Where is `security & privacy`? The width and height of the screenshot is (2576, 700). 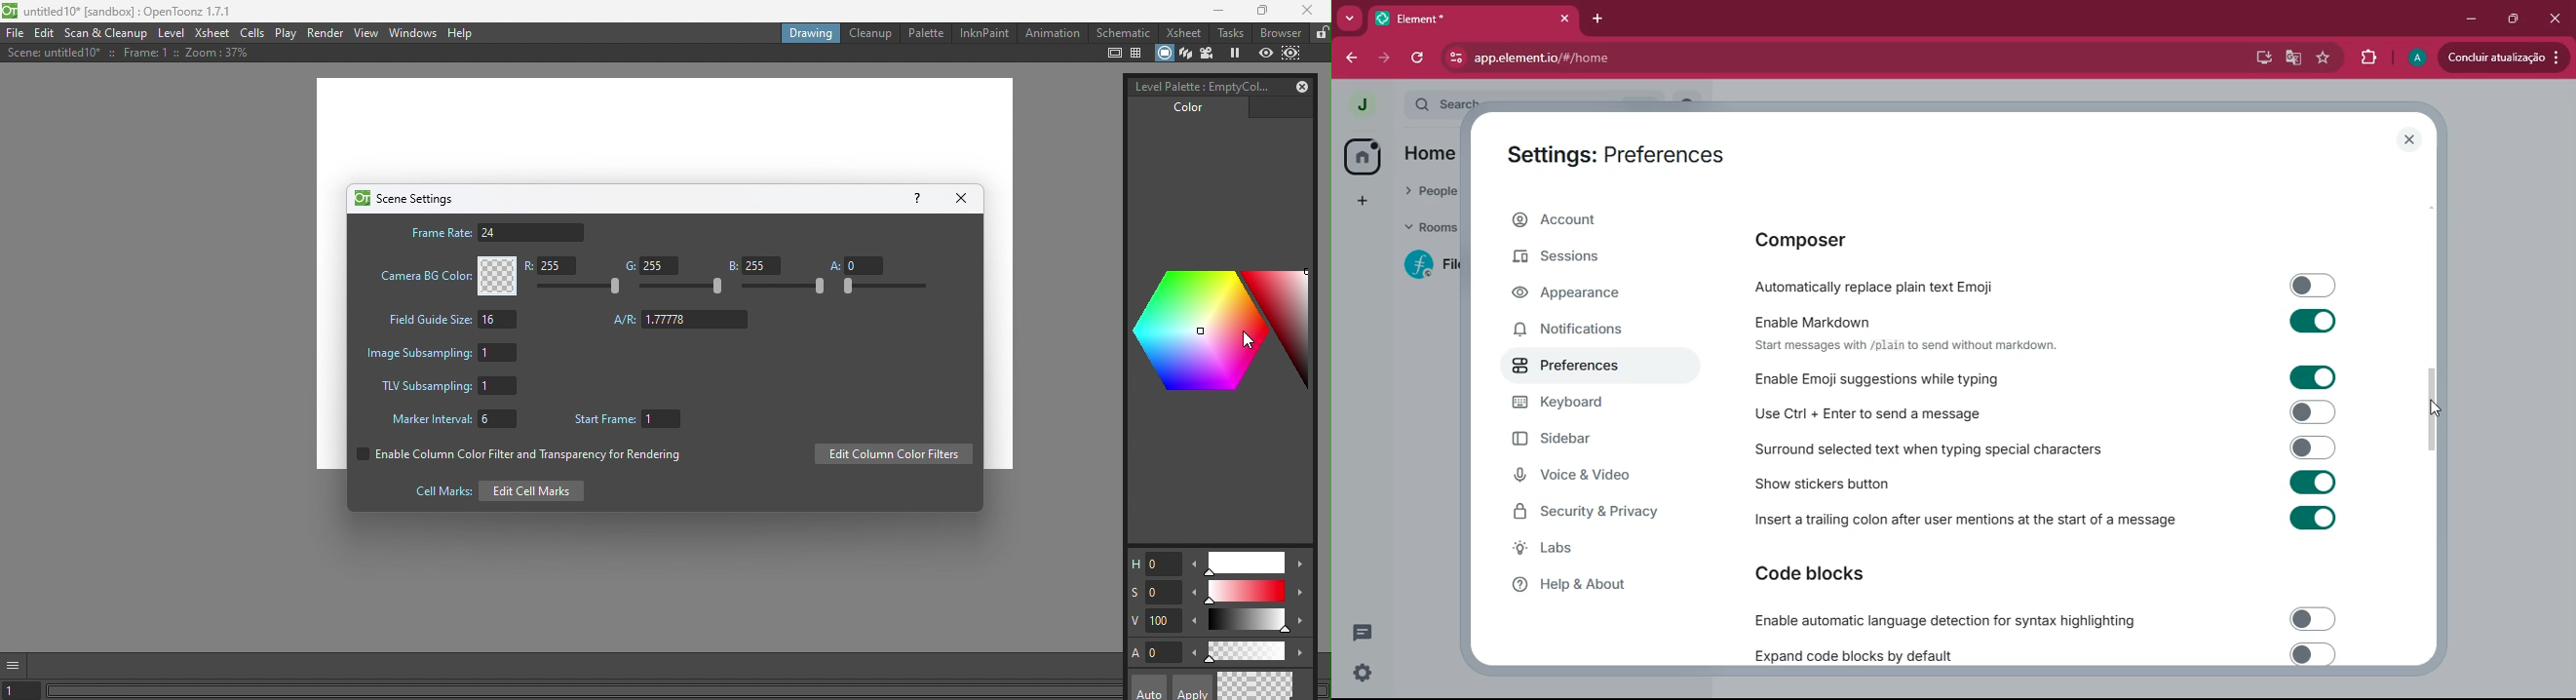 security & privacy is located at coordinates (1587, 510).